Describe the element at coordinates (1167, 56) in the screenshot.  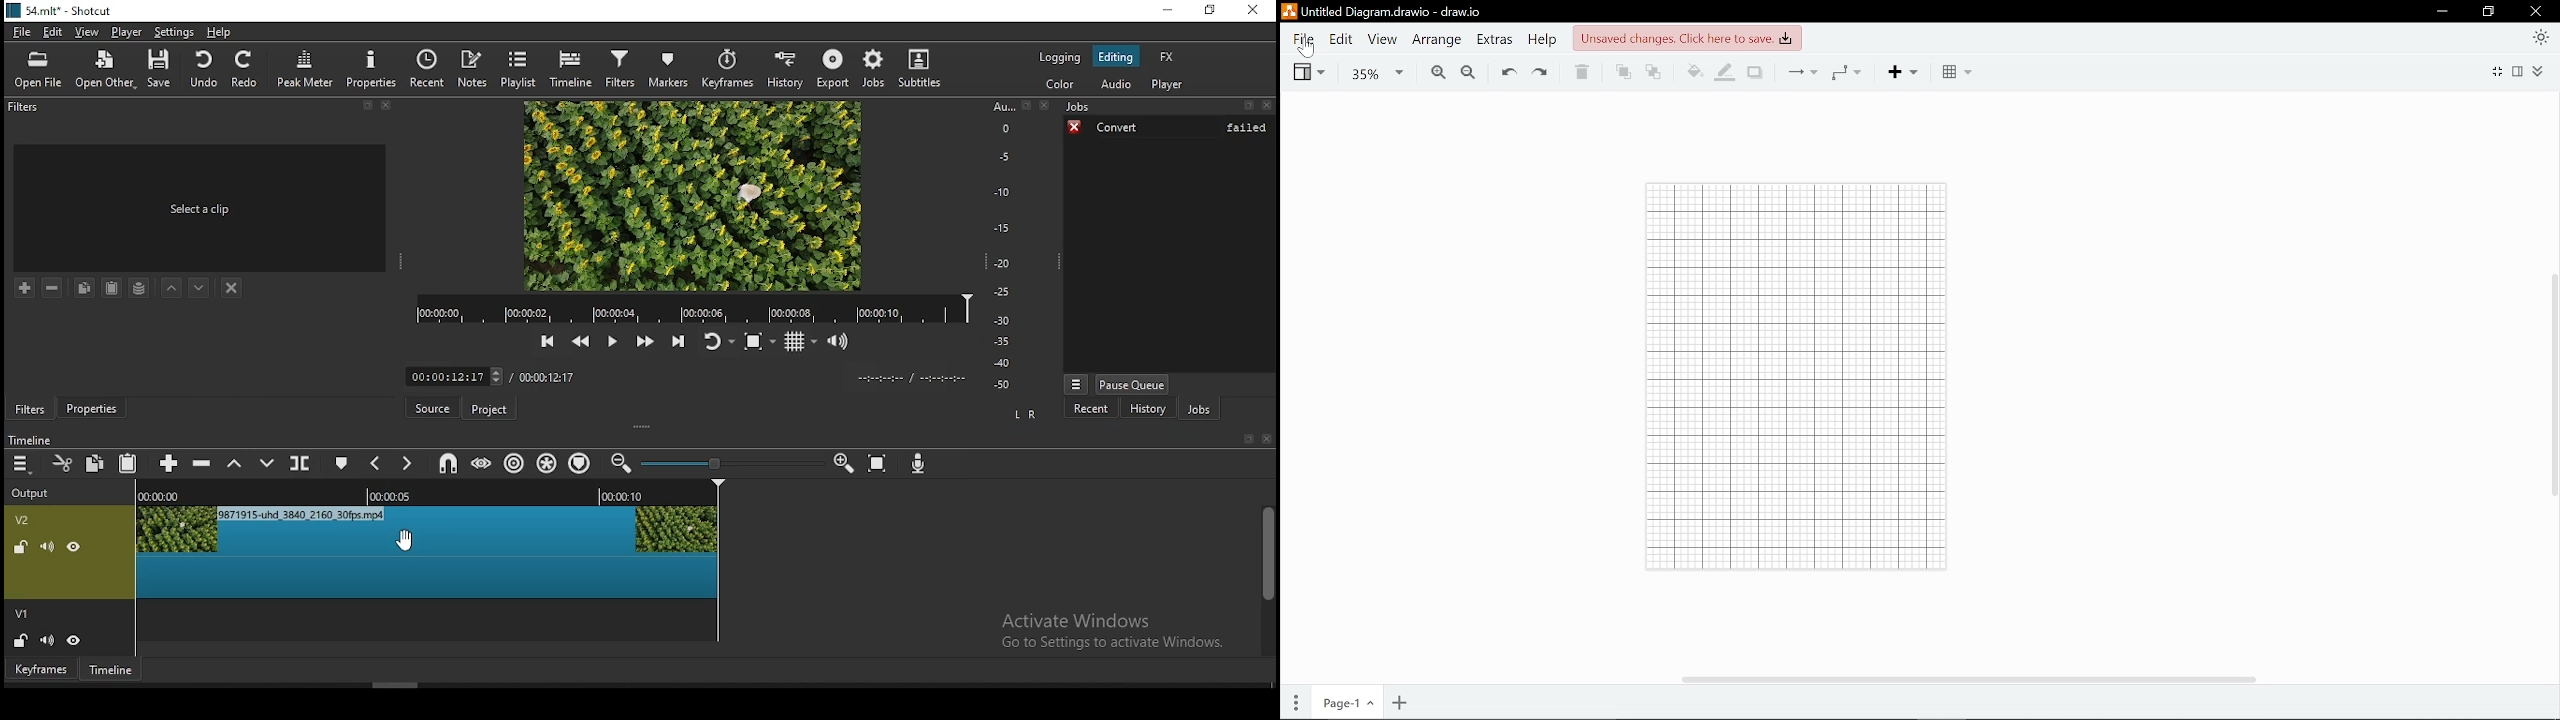
I see `fx` at that location.